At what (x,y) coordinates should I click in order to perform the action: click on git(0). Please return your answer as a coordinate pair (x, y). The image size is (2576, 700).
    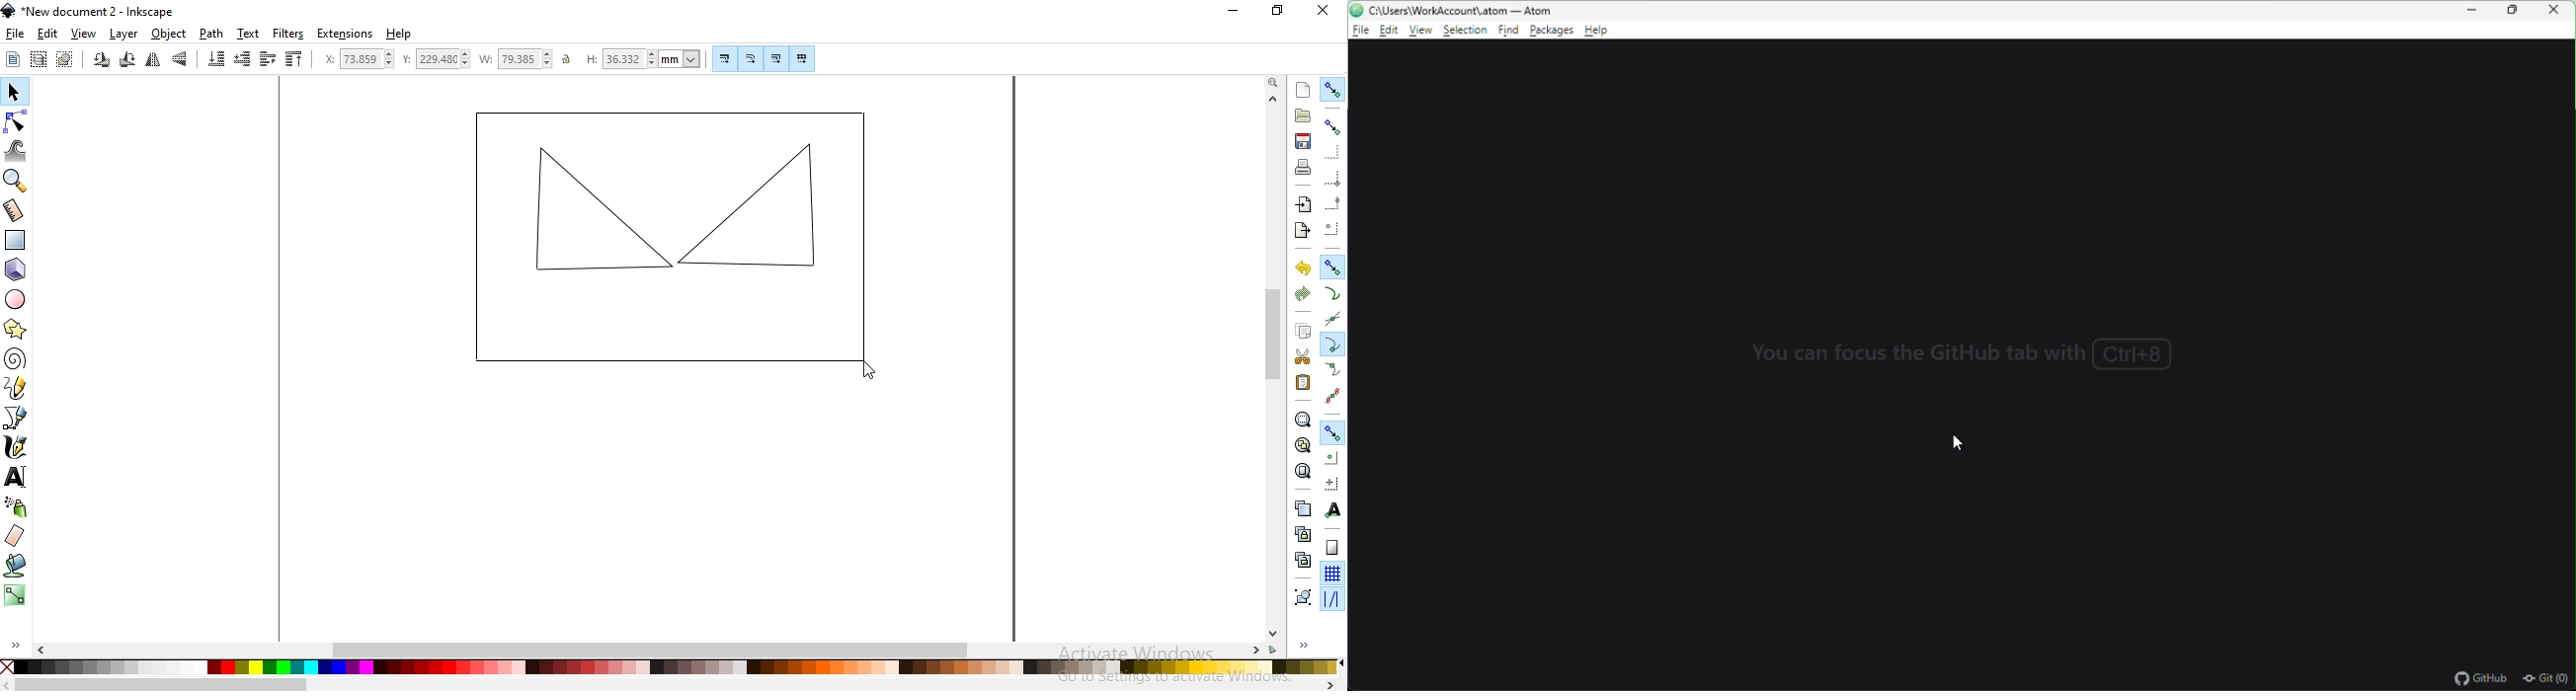
    Looking at the image, I should click on (2547, 680).